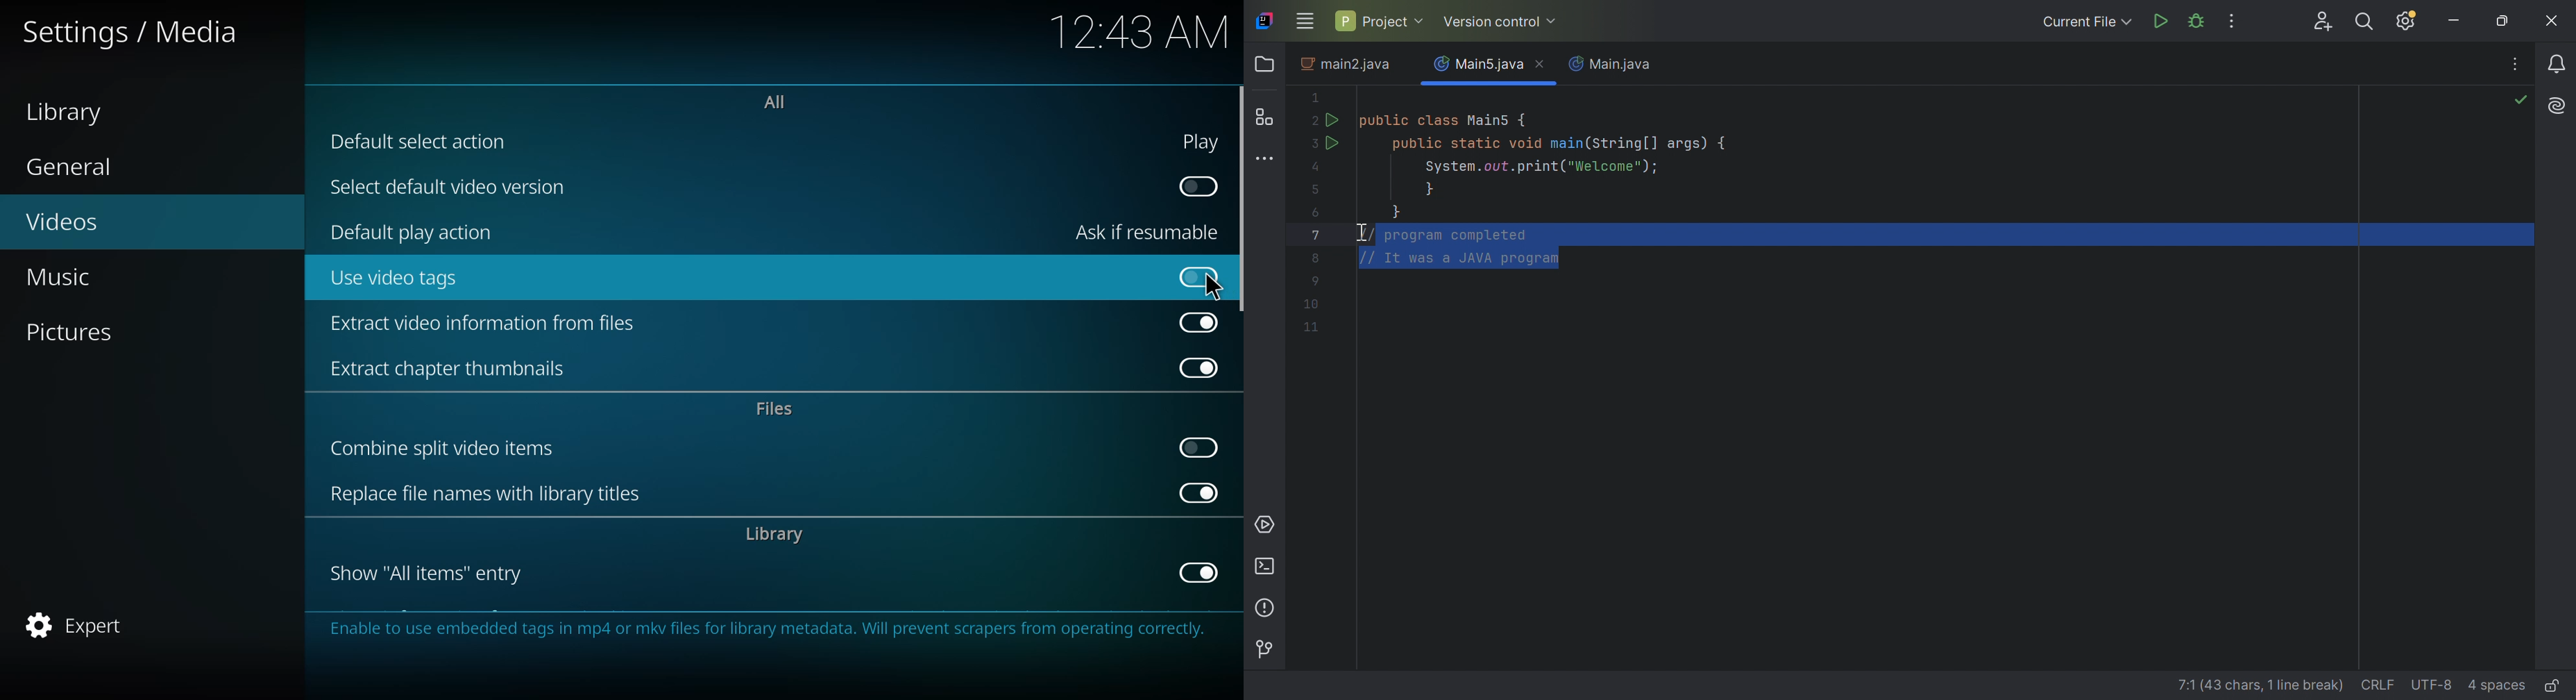  I want to click on Recent Files, tab actions, and more, so click(2517, 63).